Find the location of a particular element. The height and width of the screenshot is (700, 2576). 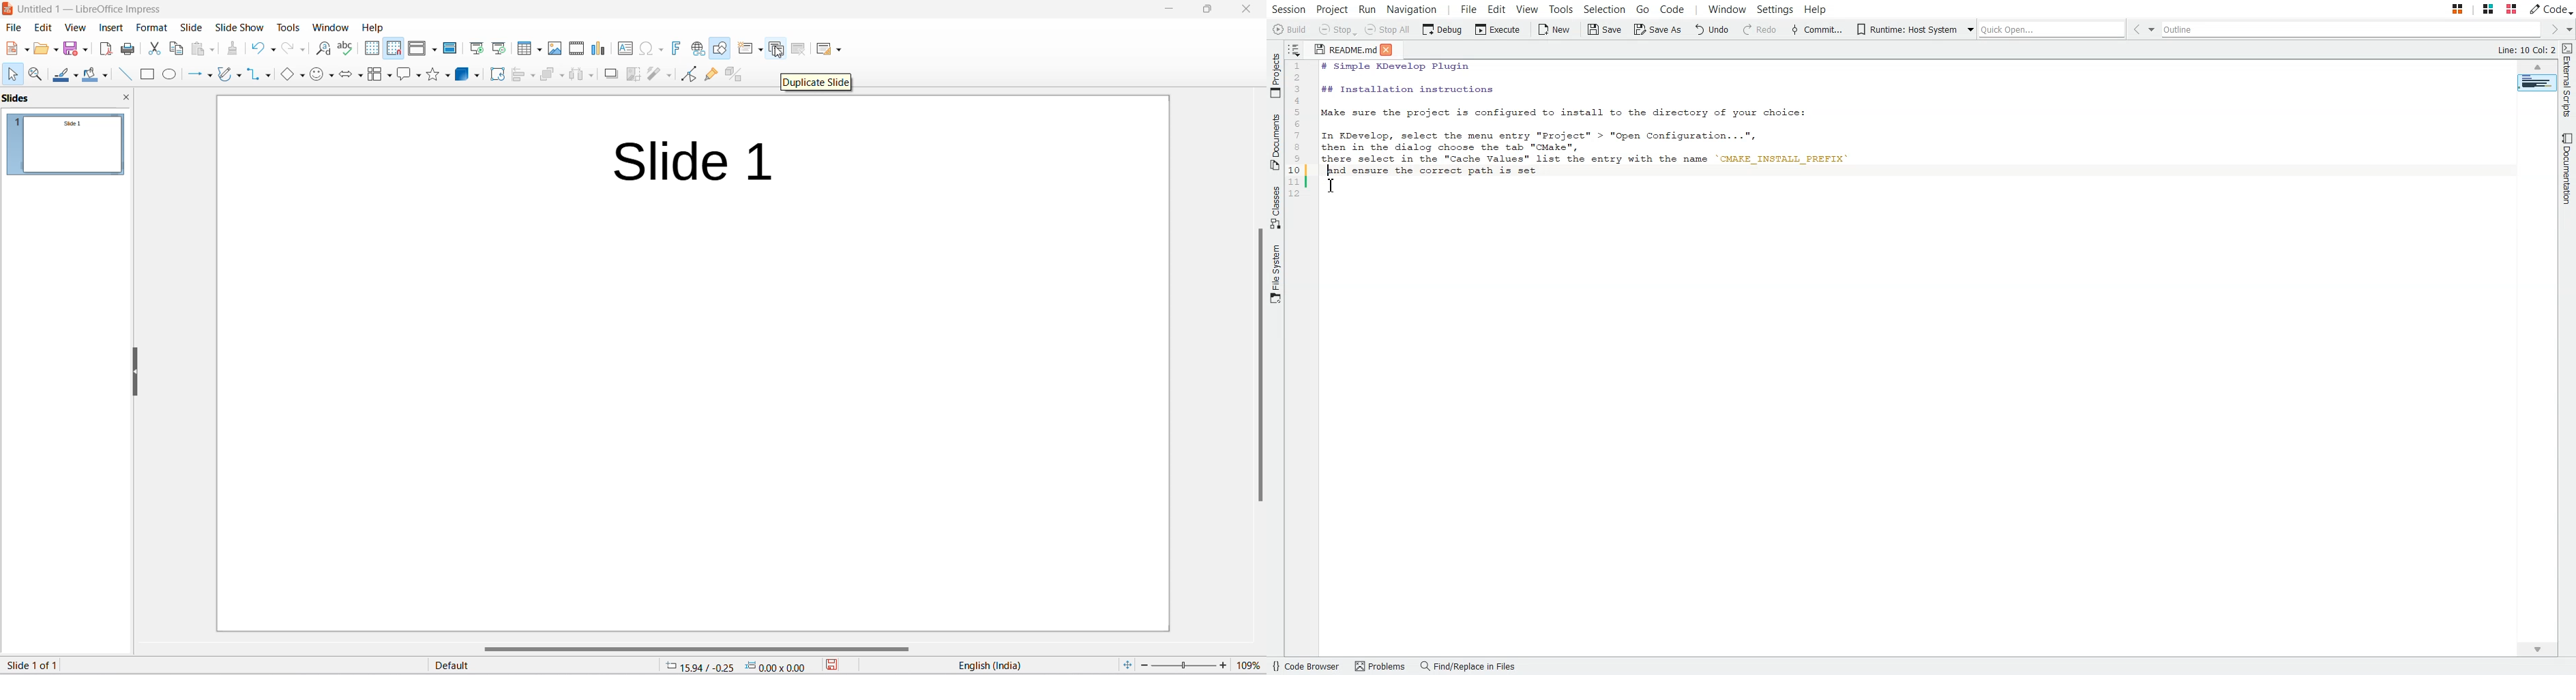

Zoom and pan is located at coordinates (36, 75).